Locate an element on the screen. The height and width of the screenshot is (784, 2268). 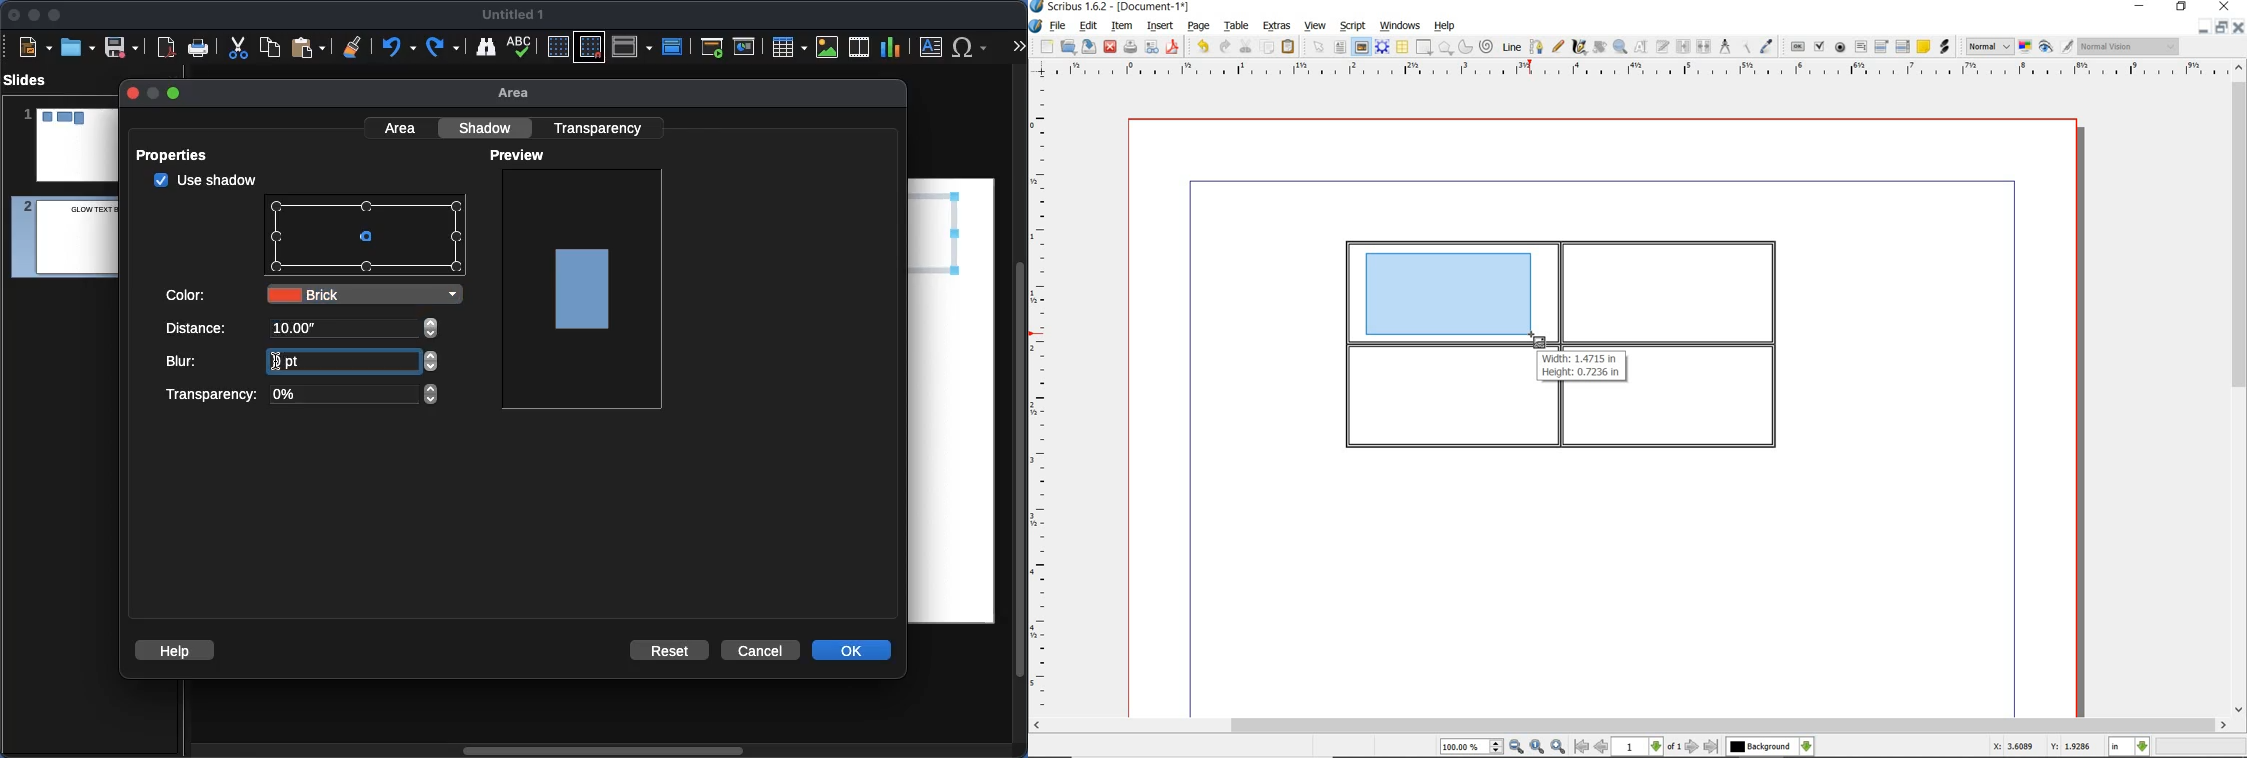
spiral is located at coordinates (1488, 47).